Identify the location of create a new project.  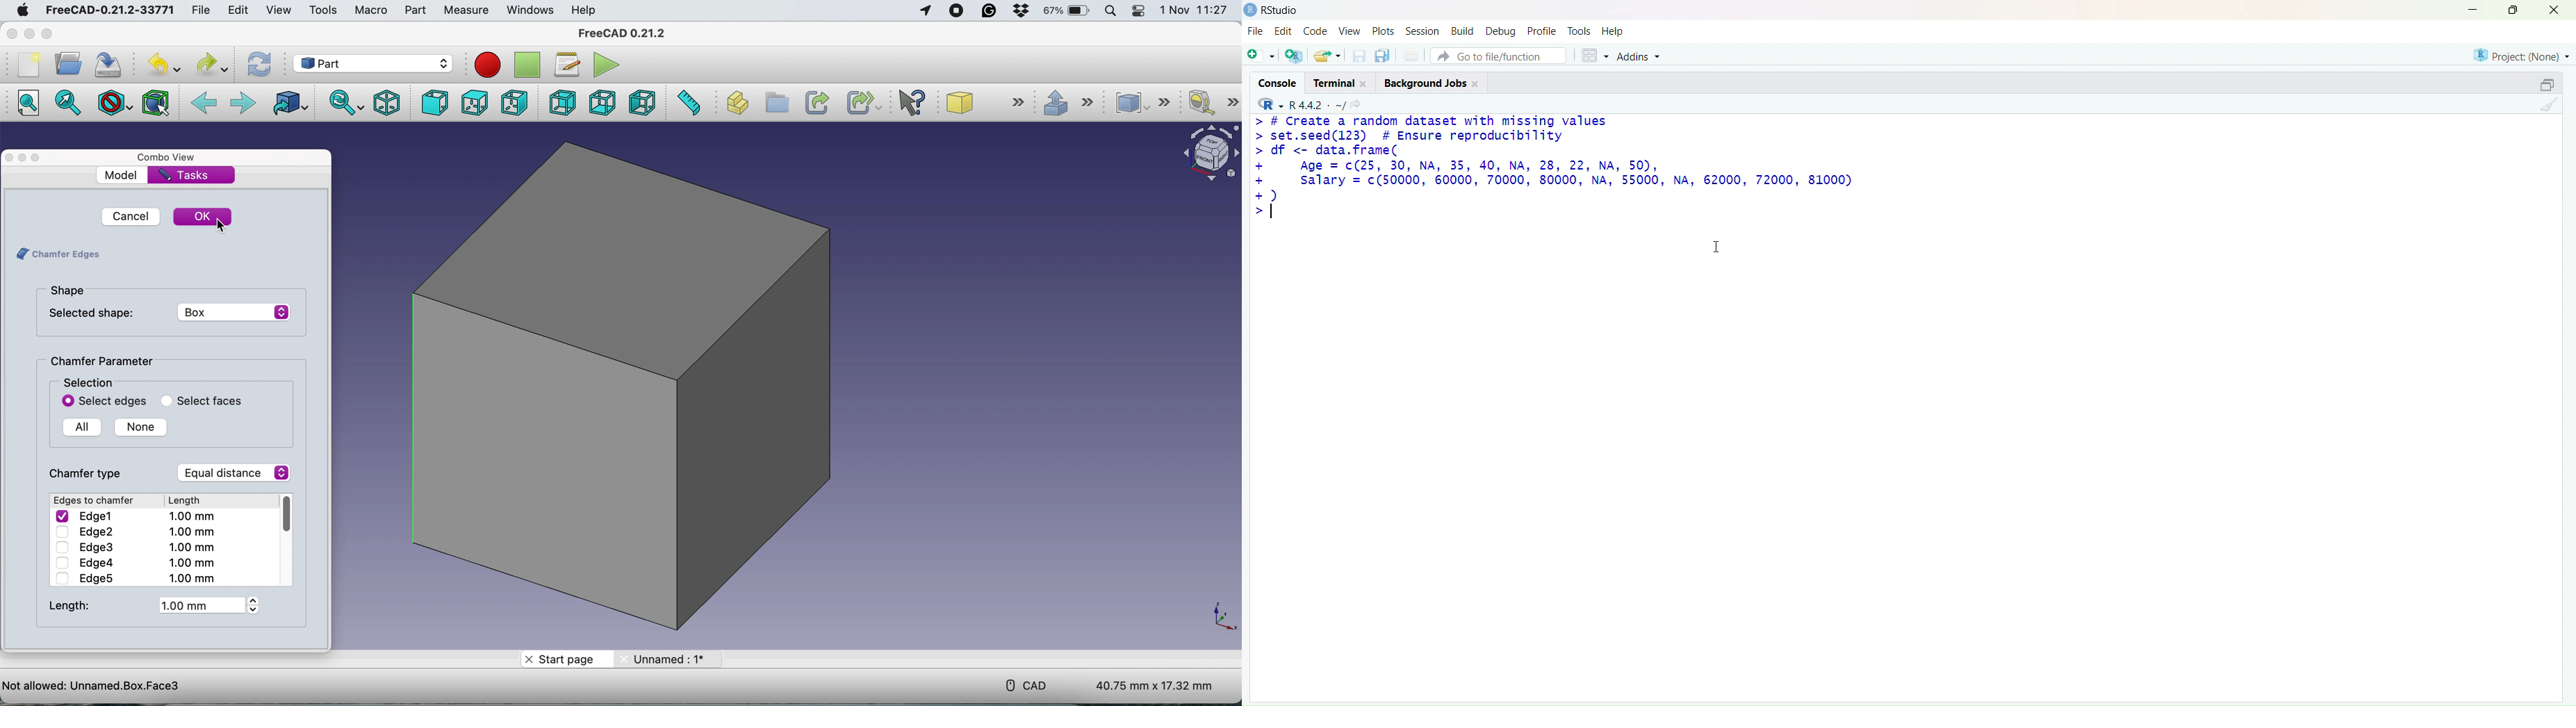
(1293, 56).